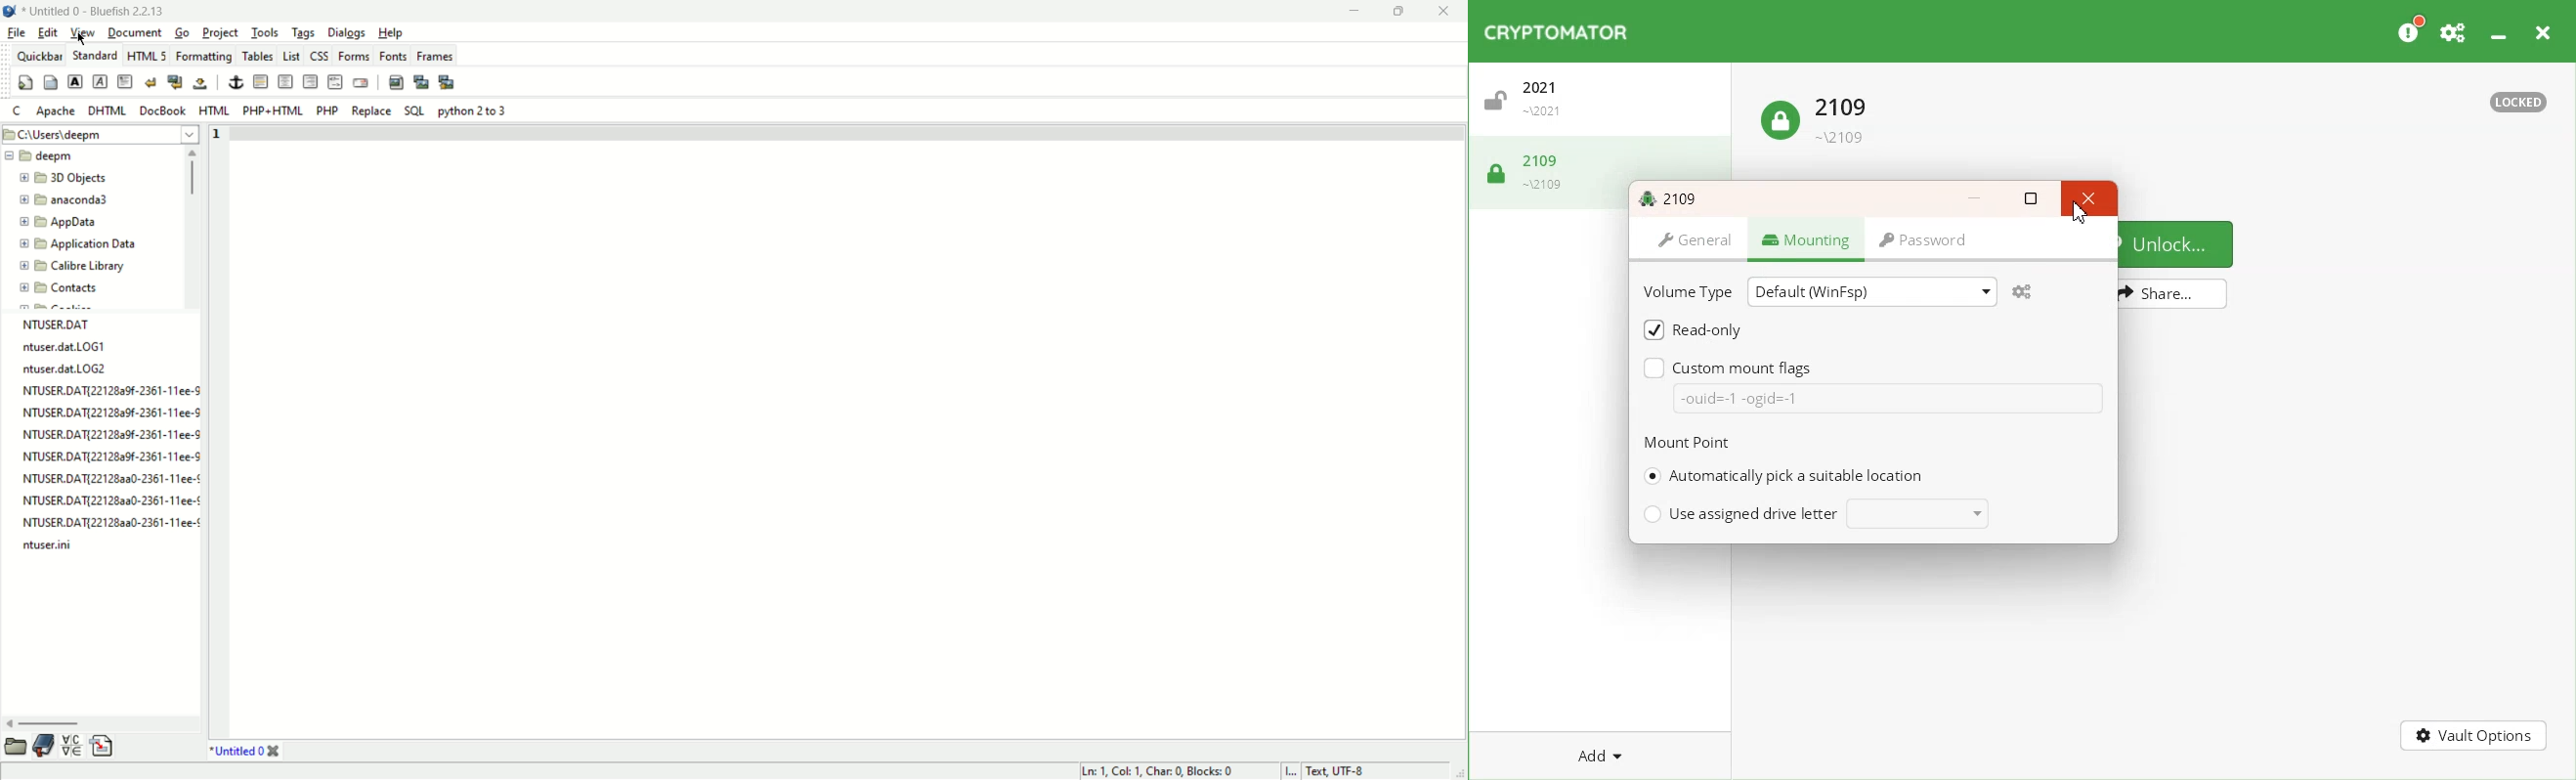 The height and width of the screenshot is (784, 2576). What do you see at coordinates (46, 544) in the screenshot?
I see `ntuser.ini` at bounding box center [46, 544].